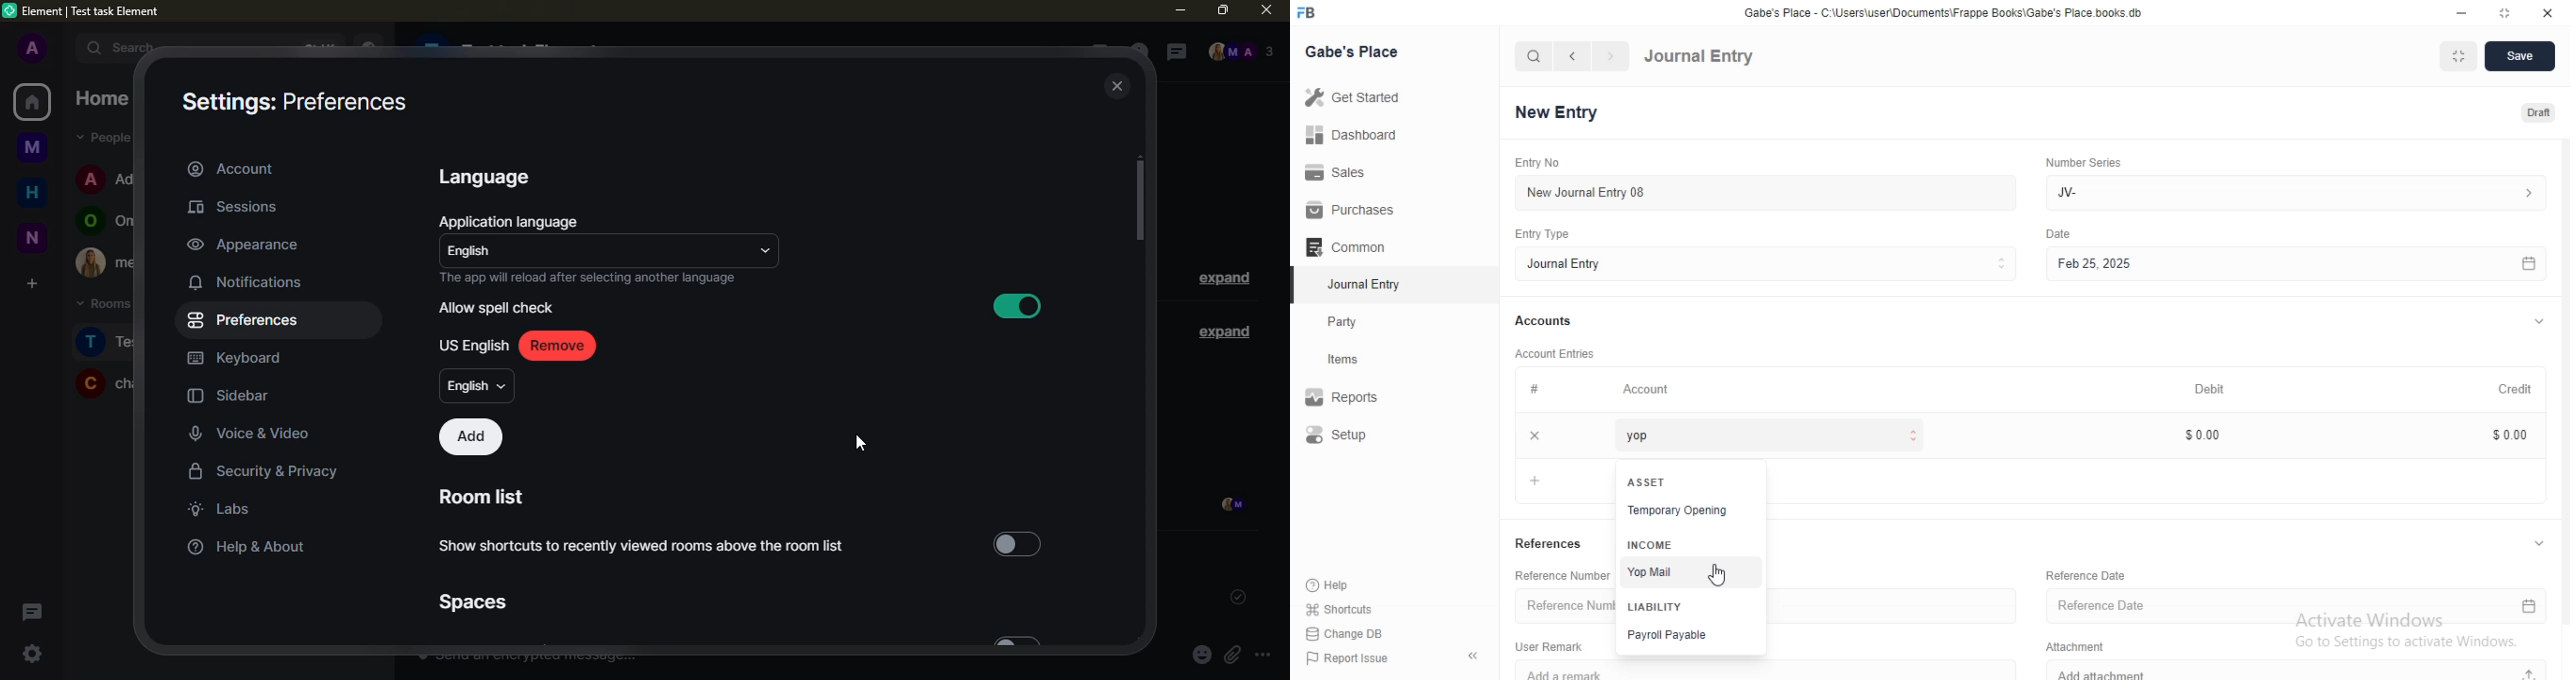  What do you see at coordinates (1298, 286) in the screenshot?
I see `selected` at bounding box center [1298, 286].